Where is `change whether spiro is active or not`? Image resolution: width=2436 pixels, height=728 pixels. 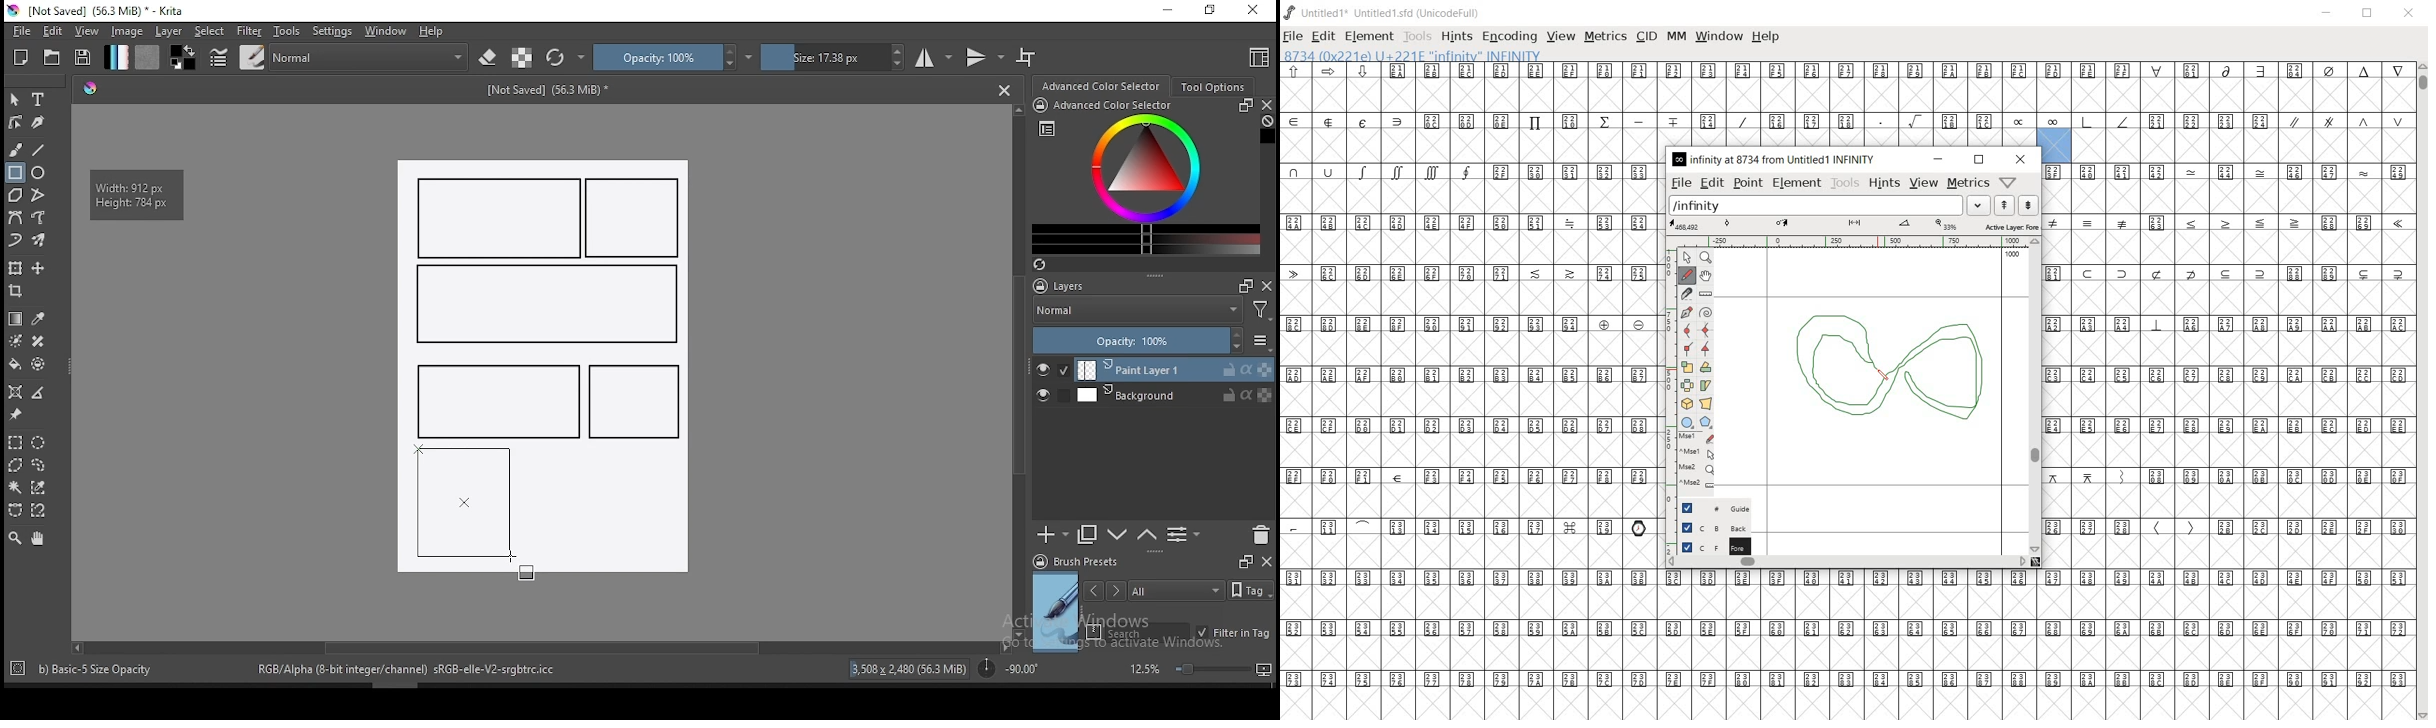
change whether spiro is active or not is located at coordinates (1706, 311).